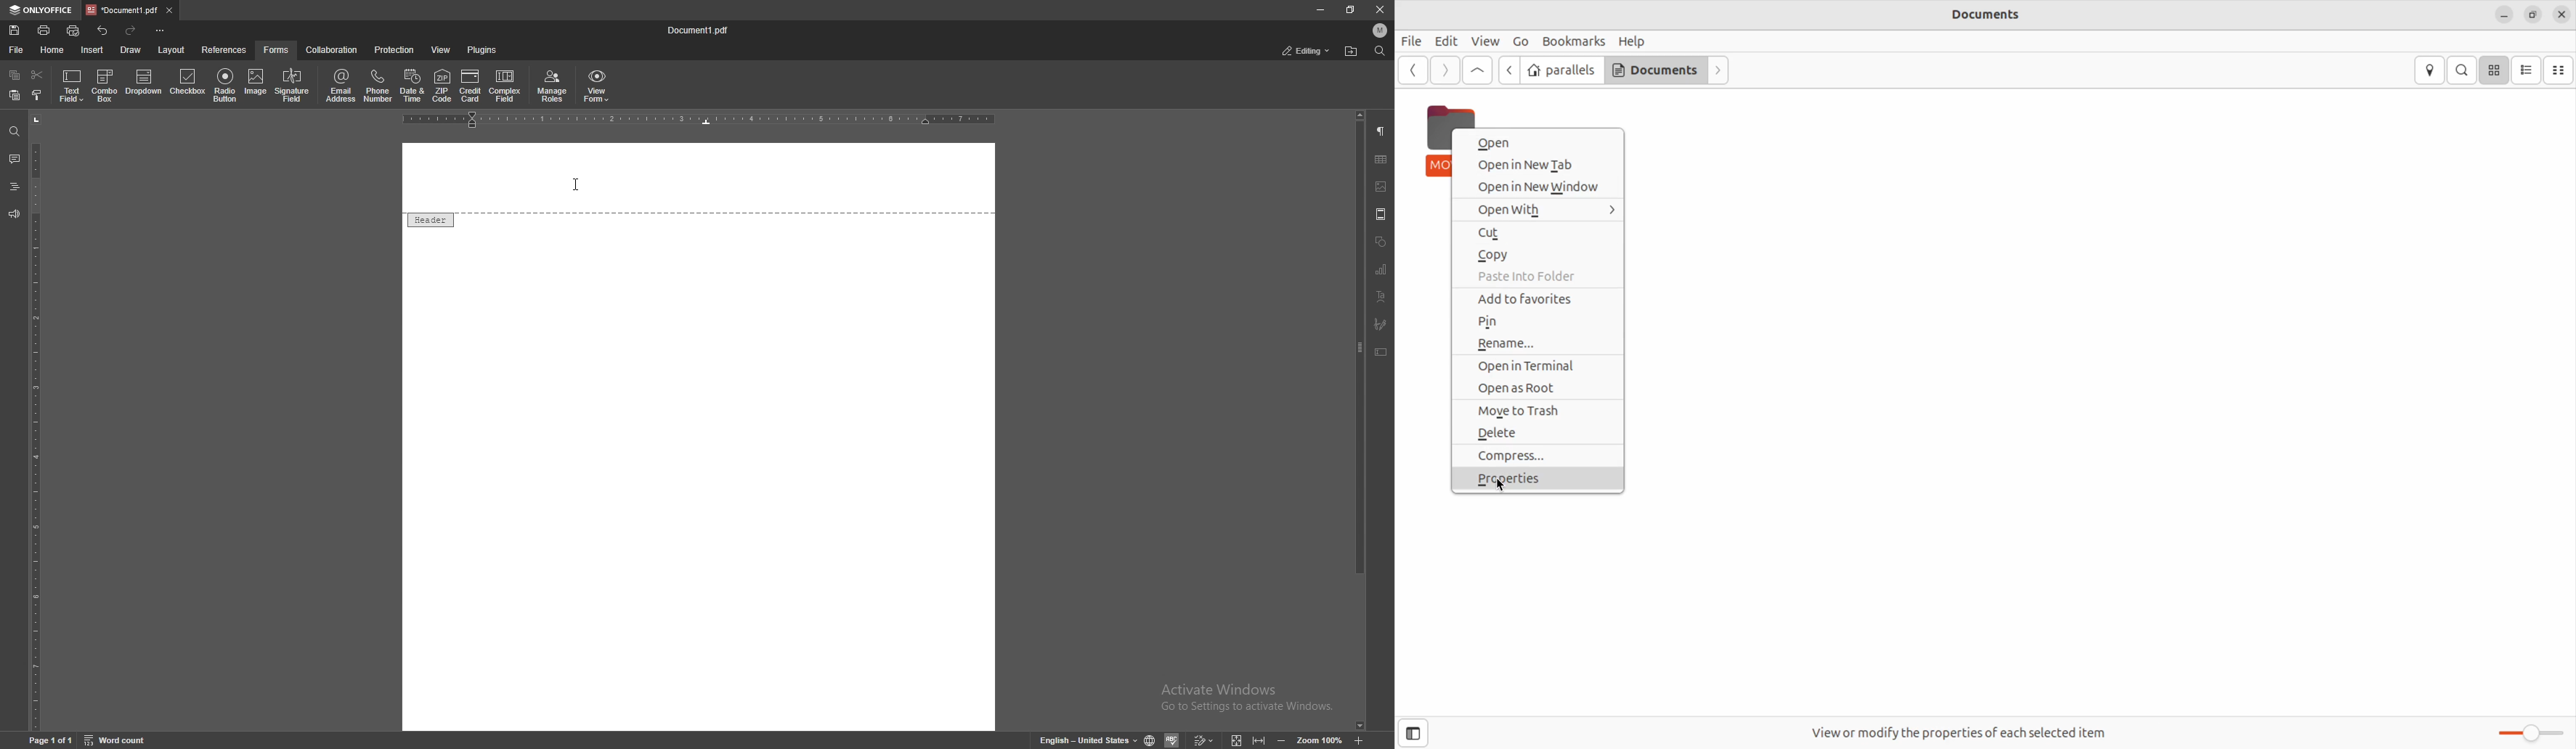 The width and height of the screenshot is (2576, 756). Describe the element at coordinates (1381, 352) in the screenshot. I see `text box` at that location.